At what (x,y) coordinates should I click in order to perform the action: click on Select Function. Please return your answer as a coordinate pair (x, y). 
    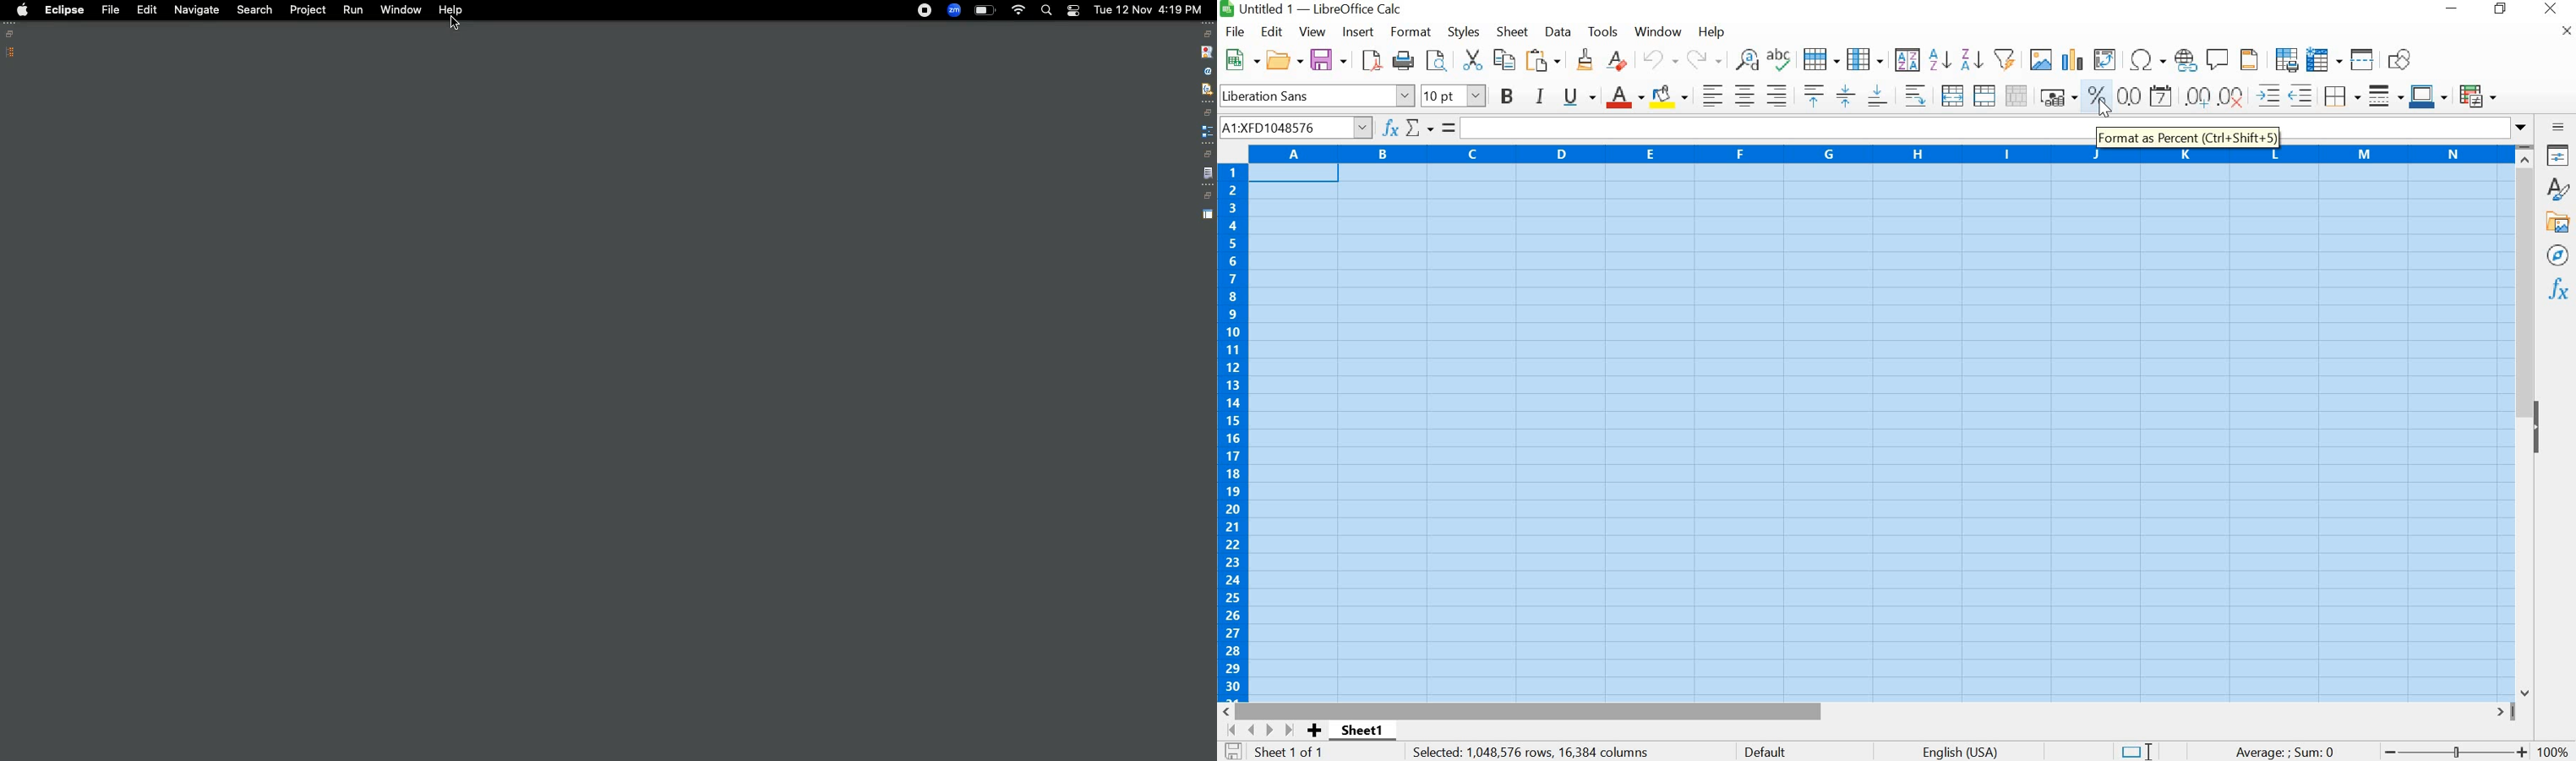
    Looking at the image, I should click on (1420, 128).